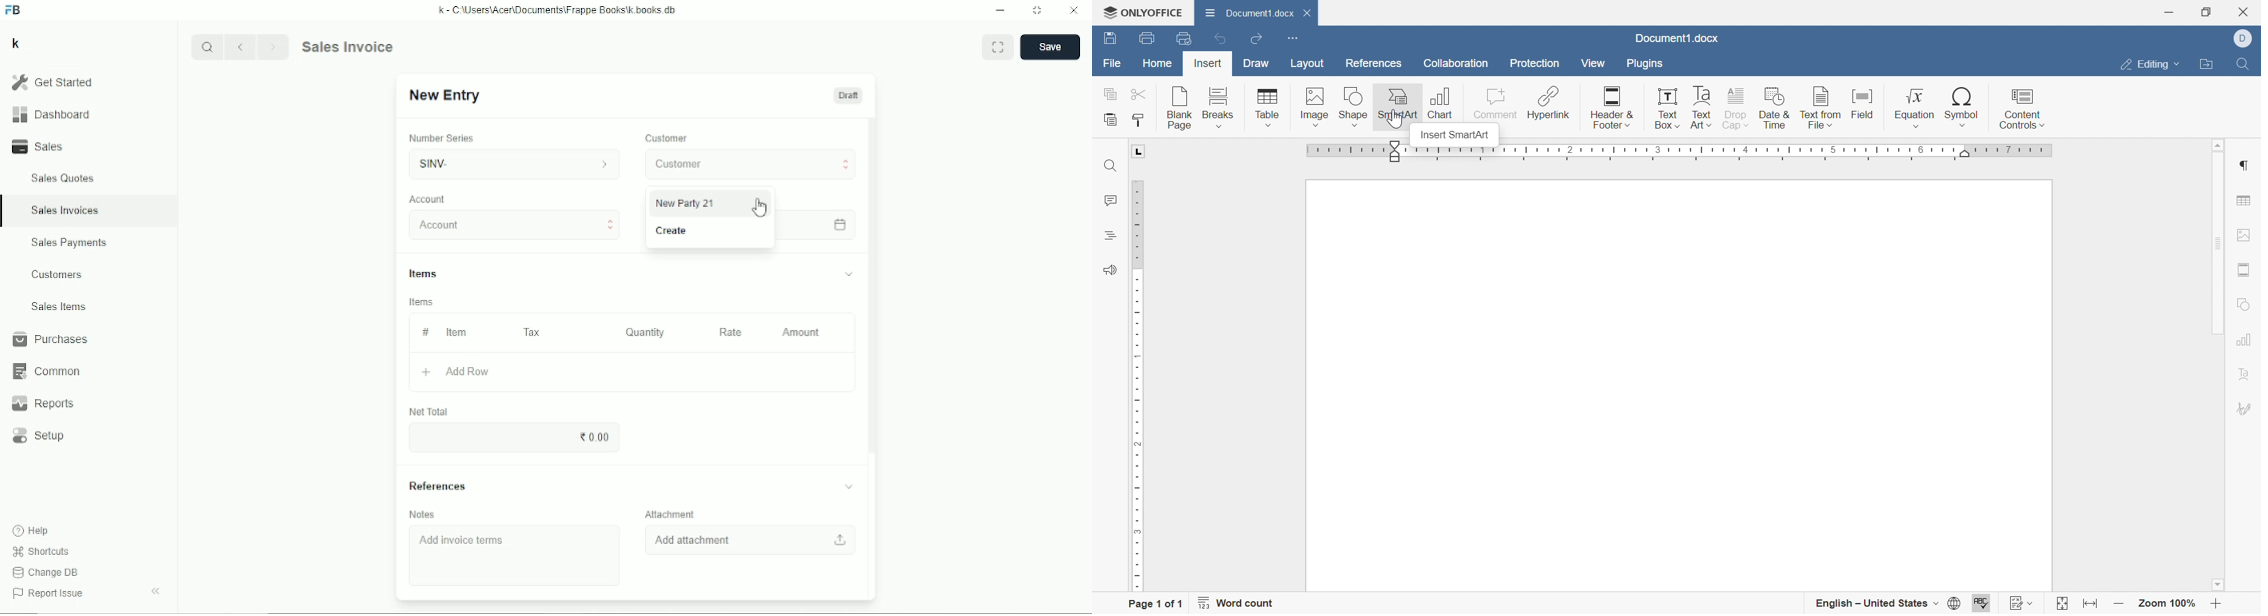 The image size is (2268, 616). What do you see at coordinates (1109, 201) in the screenshot?
I see `Comments` at bounding box center [1109, 201].